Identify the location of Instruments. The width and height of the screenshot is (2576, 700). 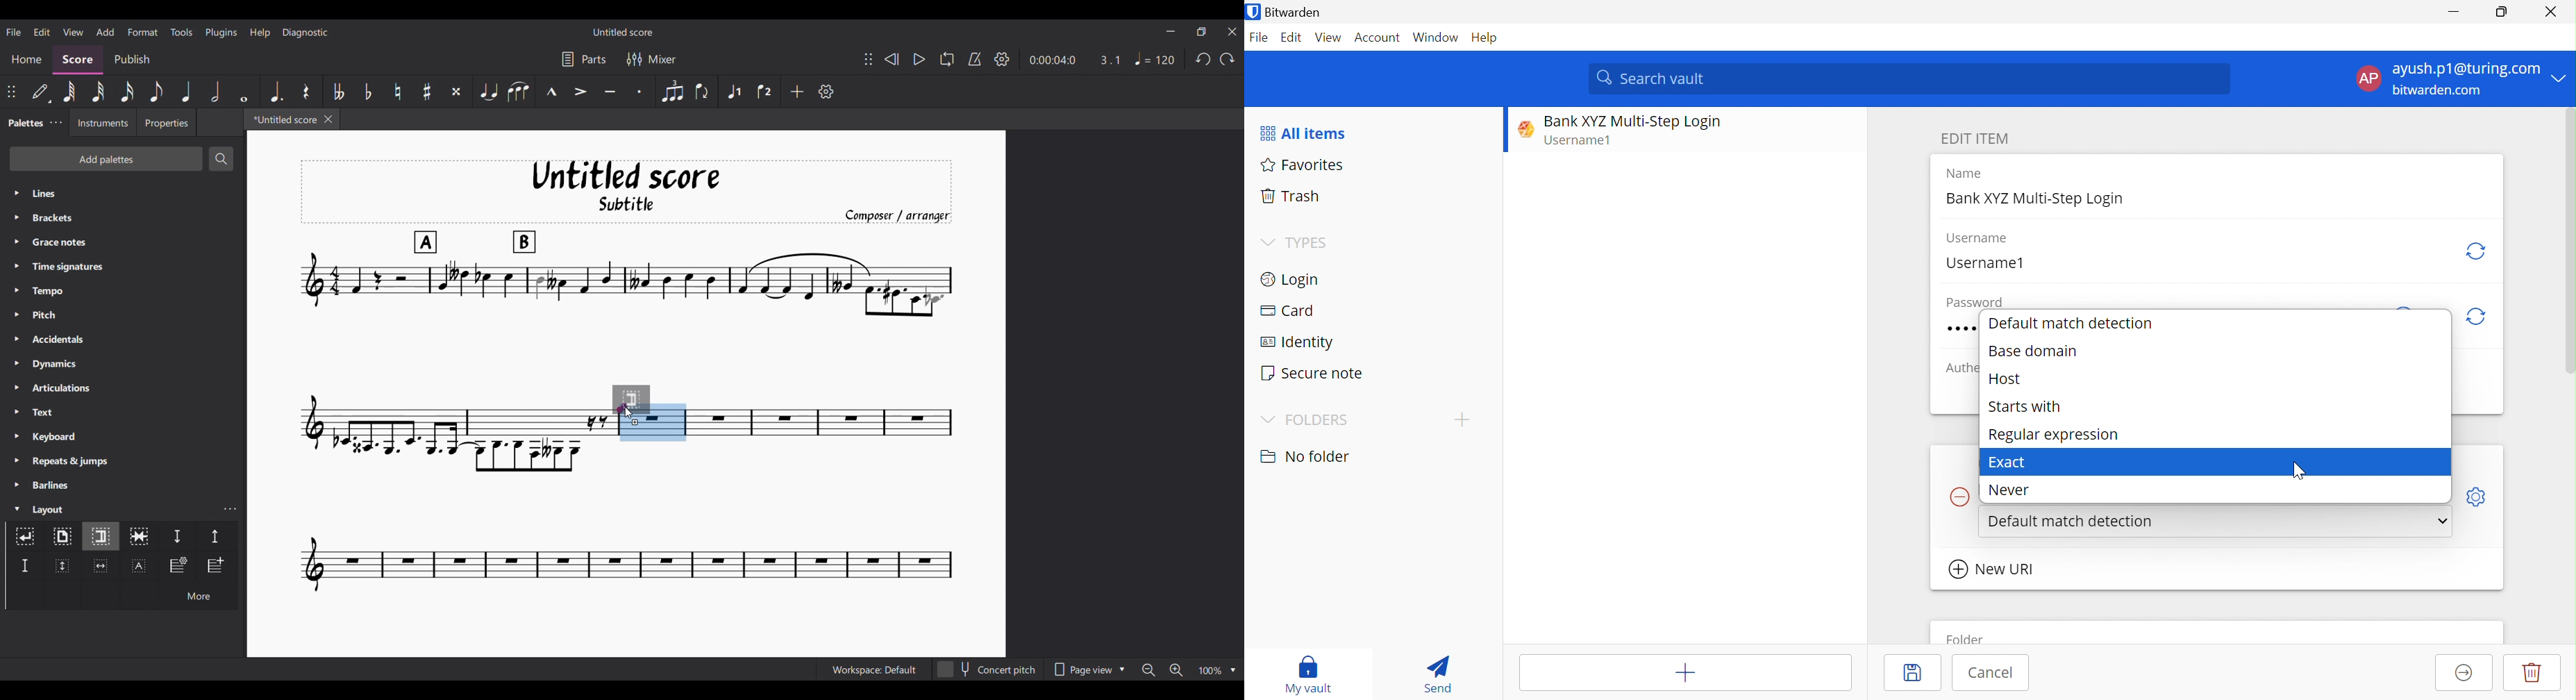
(102, 122).